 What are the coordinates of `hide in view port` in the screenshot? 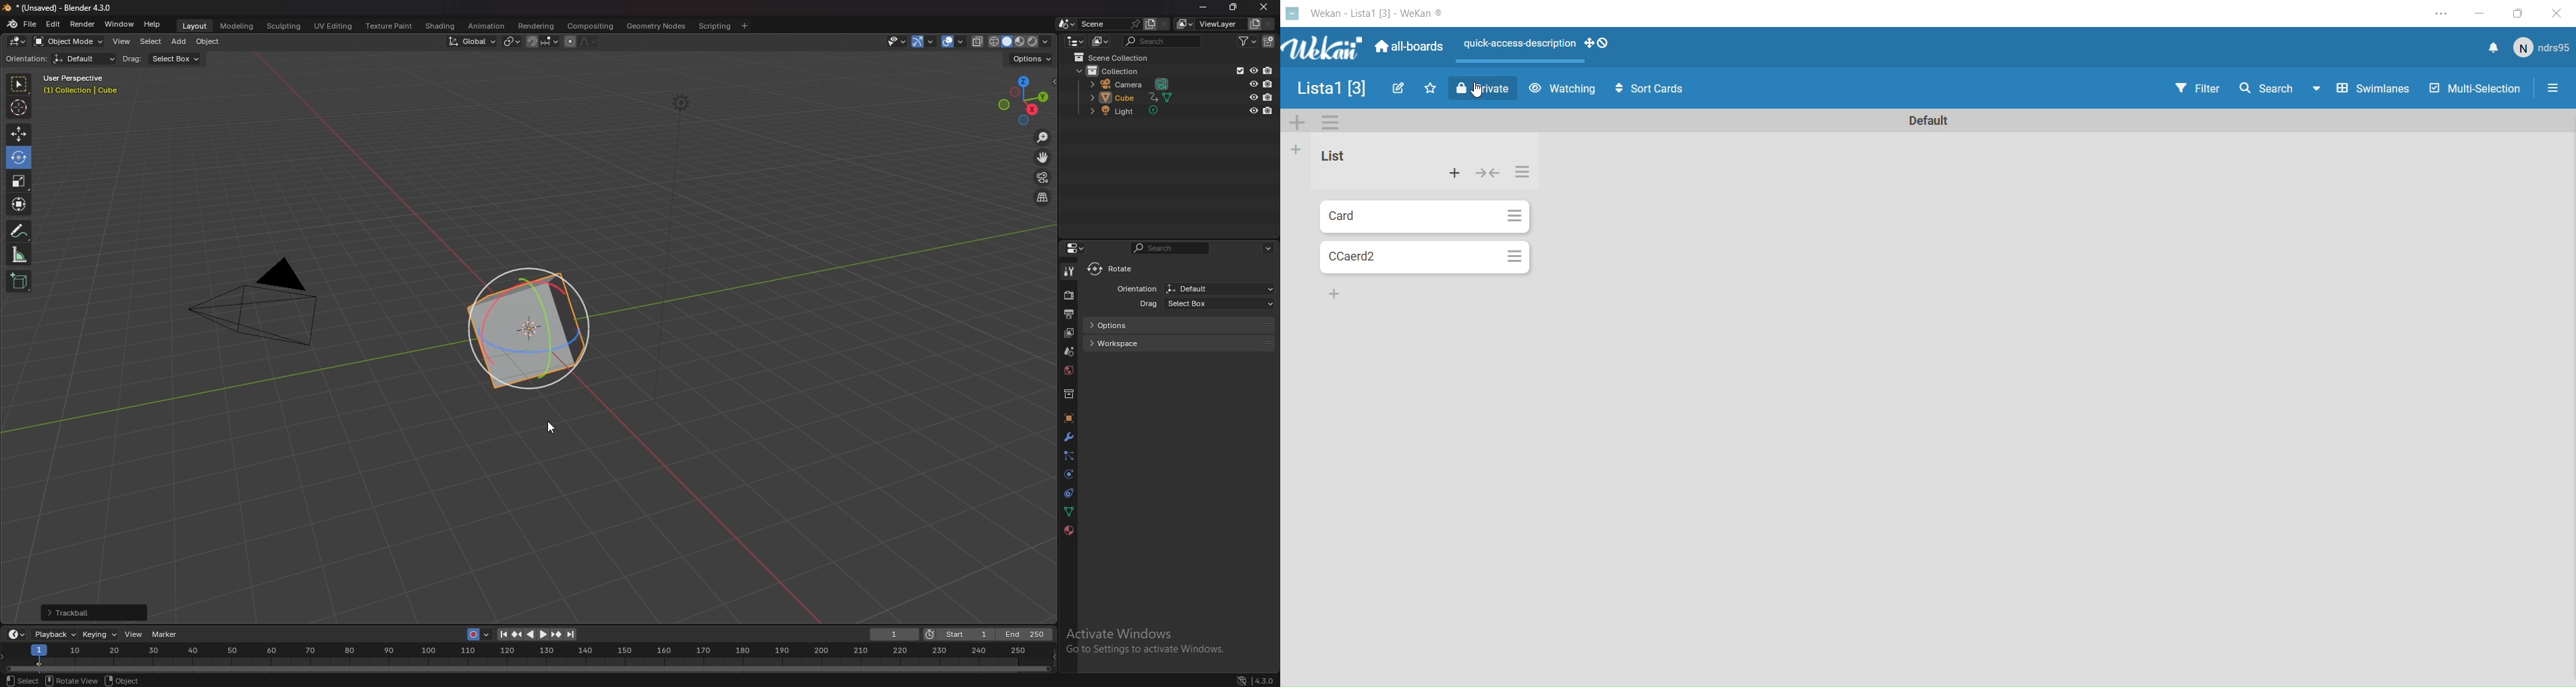 It's located at (1255, 97).